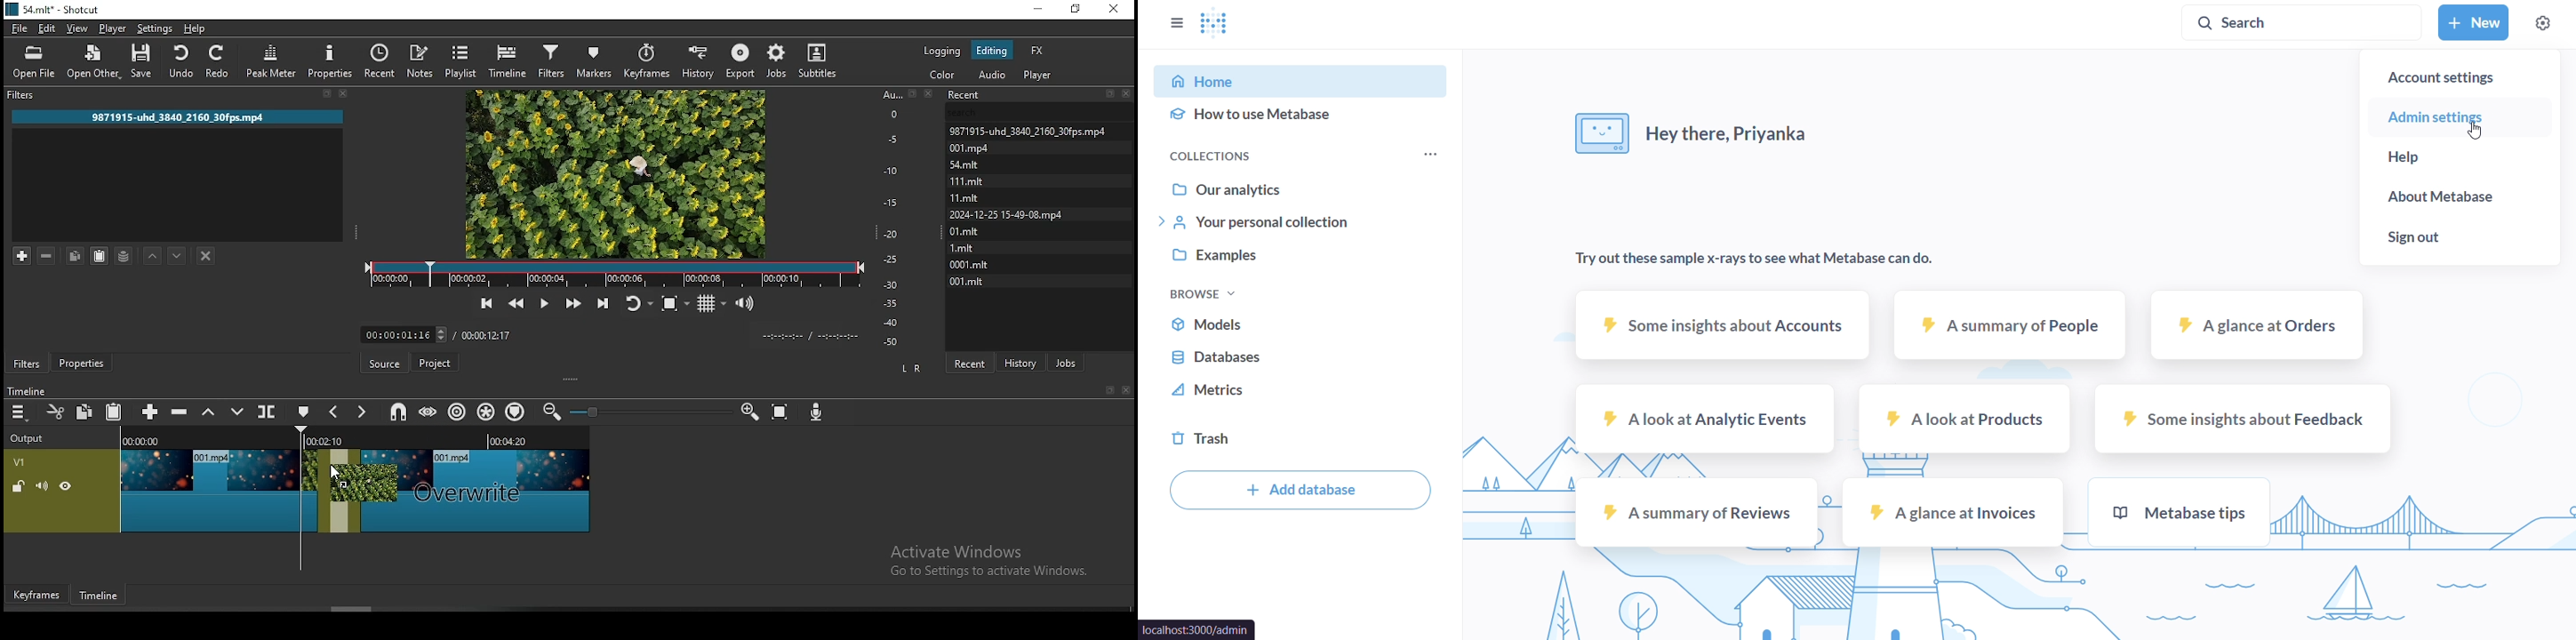 This screenshot has width=2576, height=644. What do you see at coordinates (1429, 156) in the screenshot?
I see `more` at bounding box center [1429, 156].